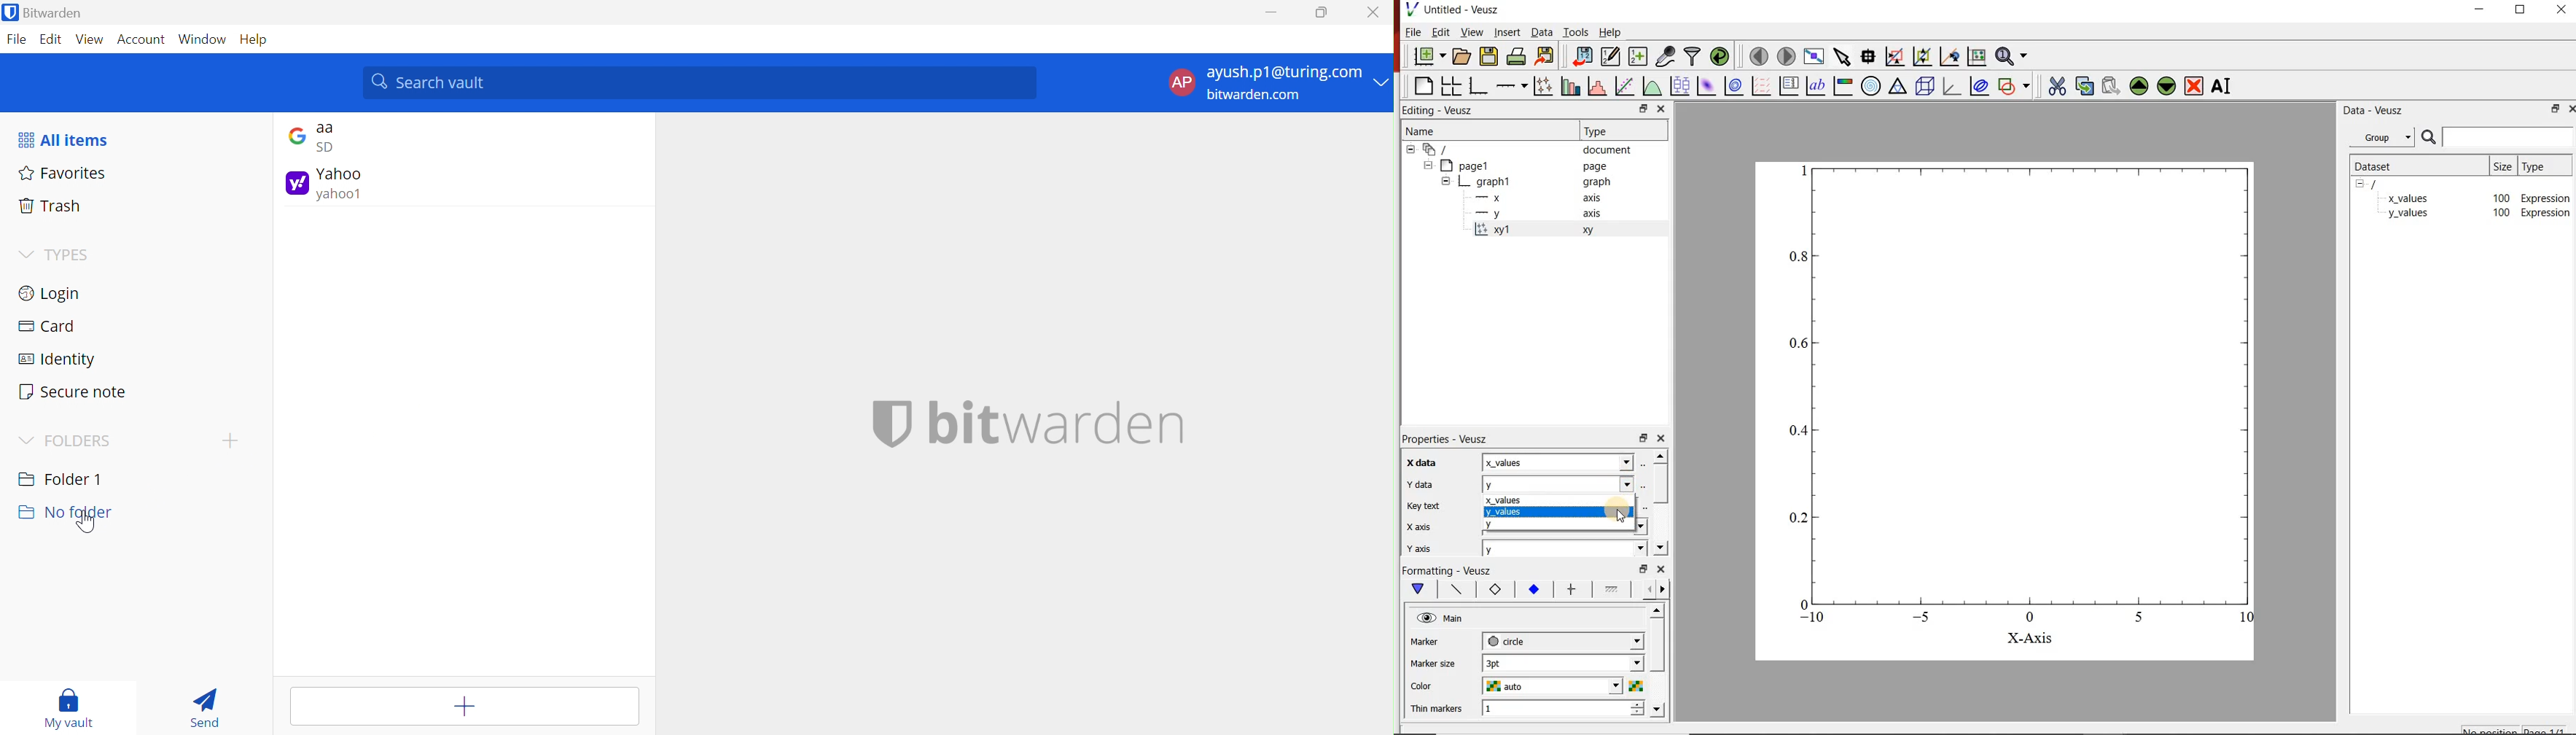 This screenshot has width=2576, height=756. I want to click on move to next page, so click(1787, 56).